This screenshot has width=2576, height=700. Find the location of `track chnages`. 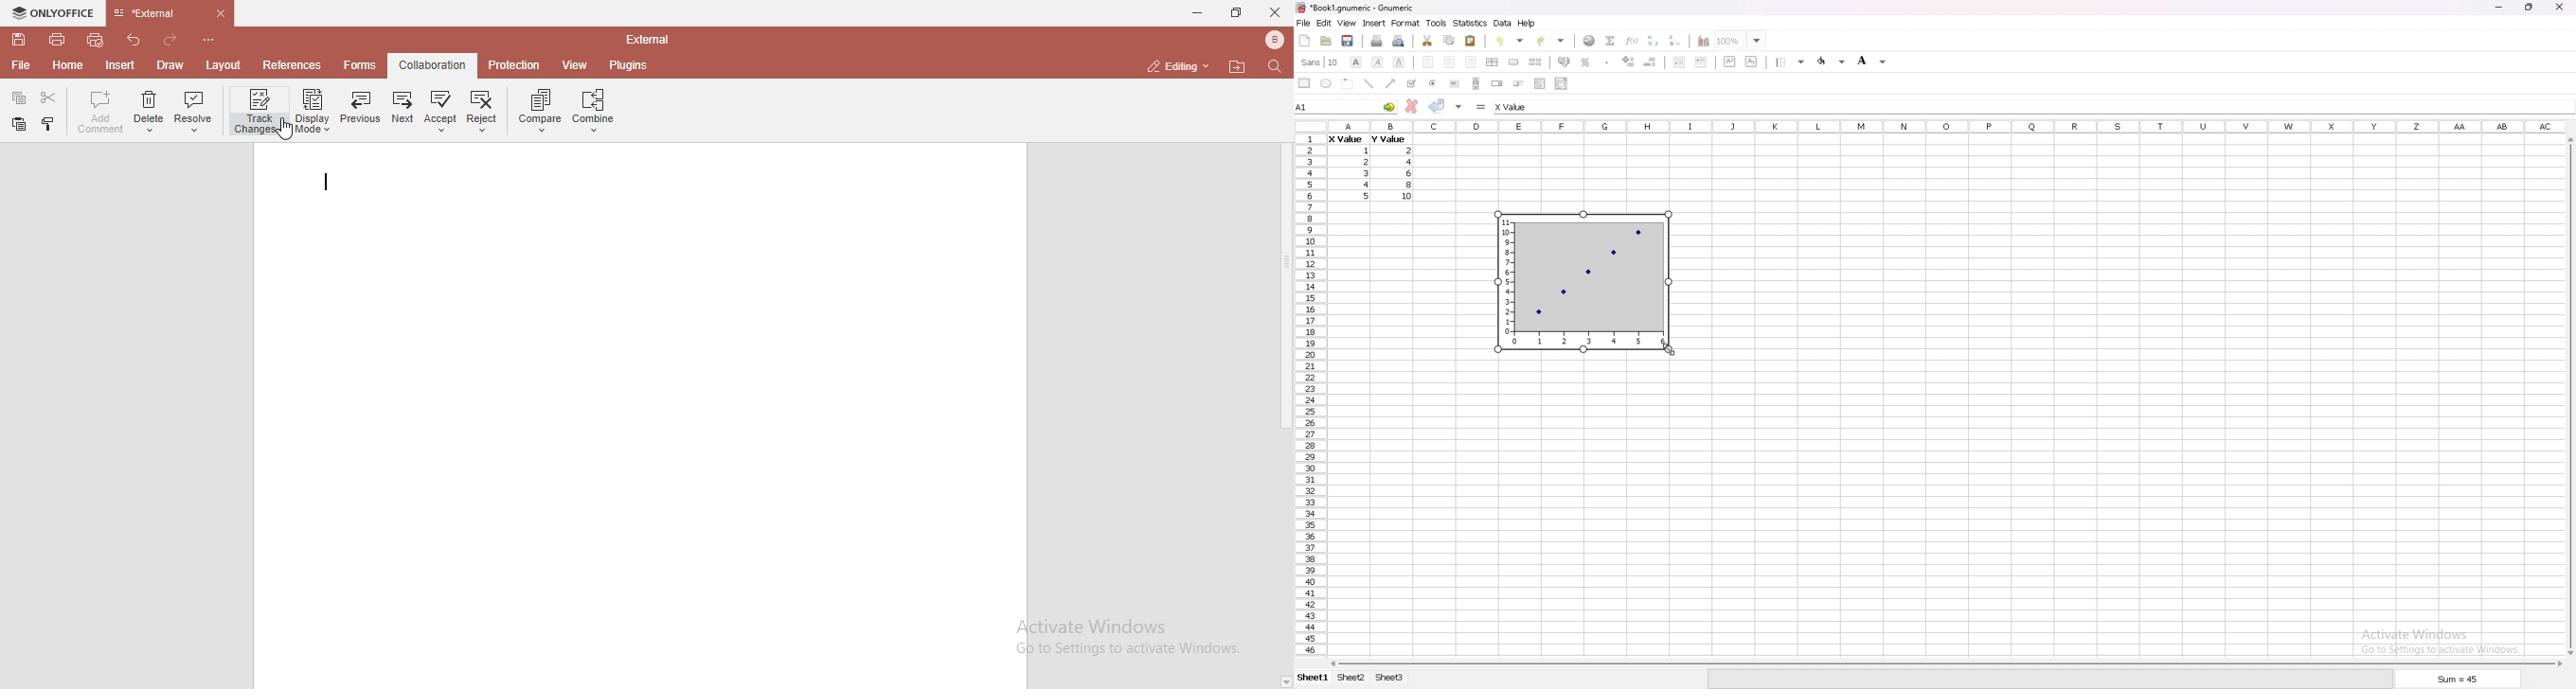

track chnages is located at coordinates (260, 113).